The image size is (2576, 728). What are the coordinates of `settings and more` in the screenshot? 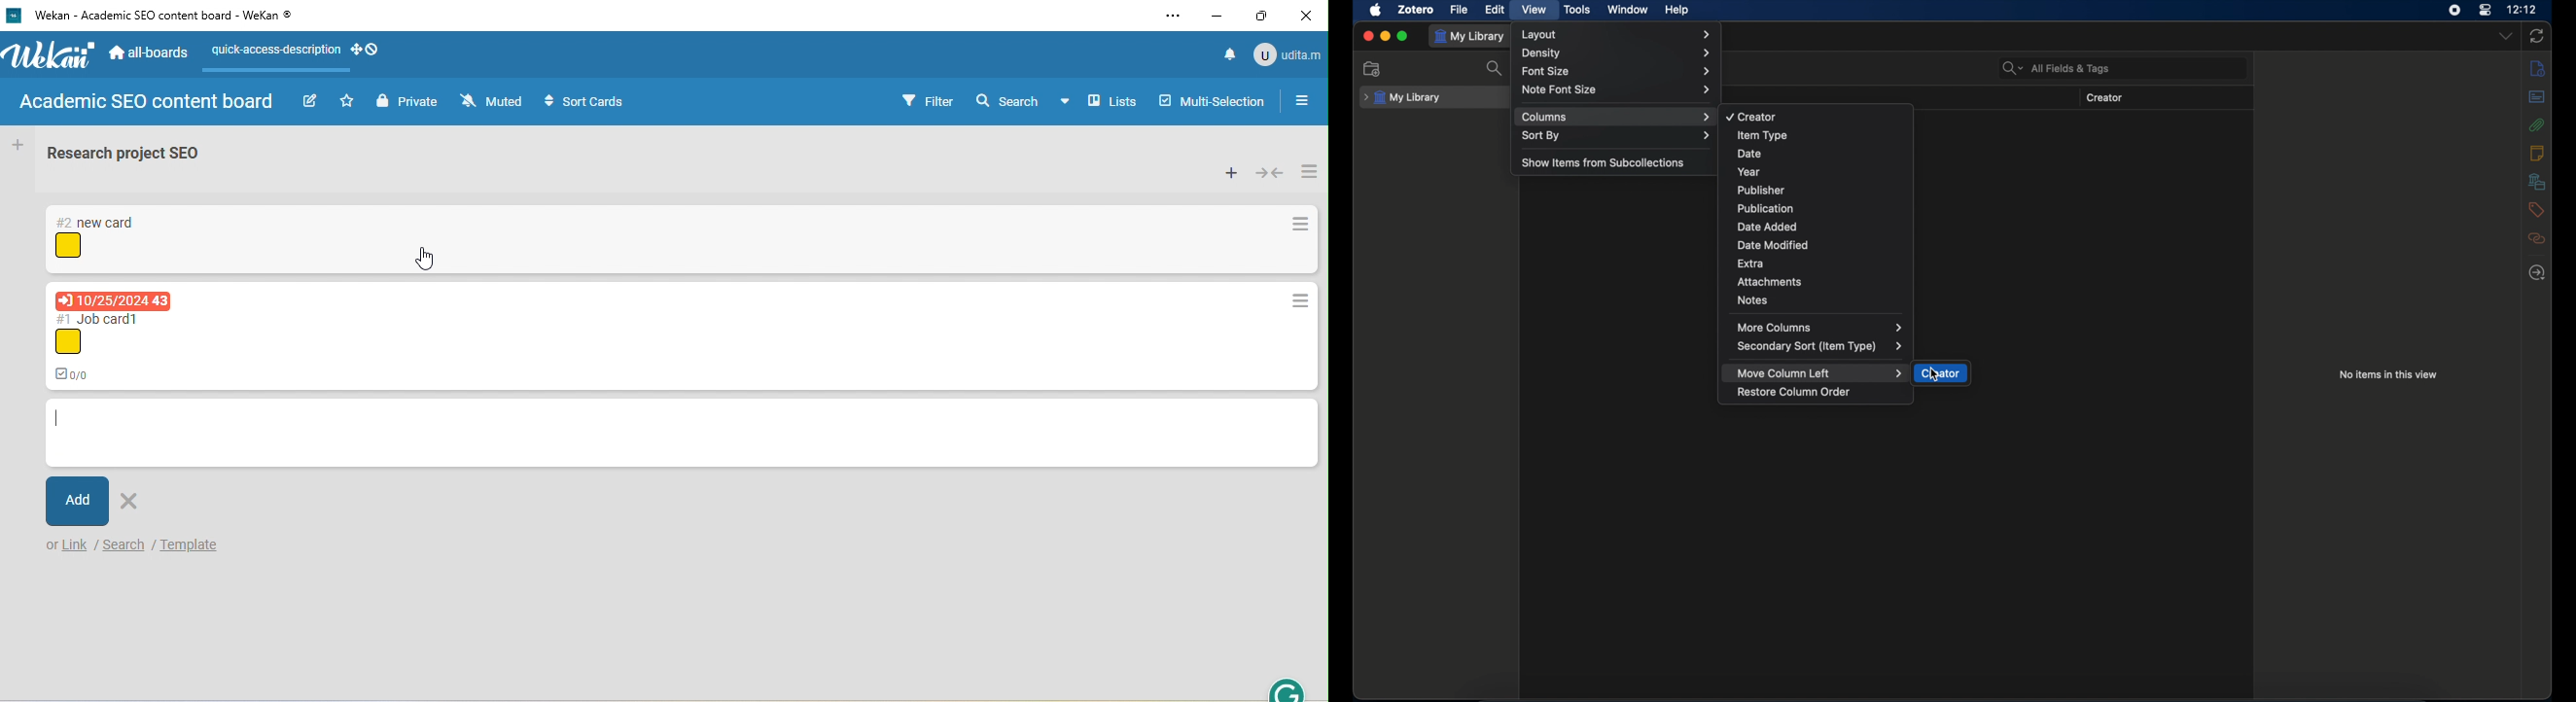 It's located at (1172, 17).